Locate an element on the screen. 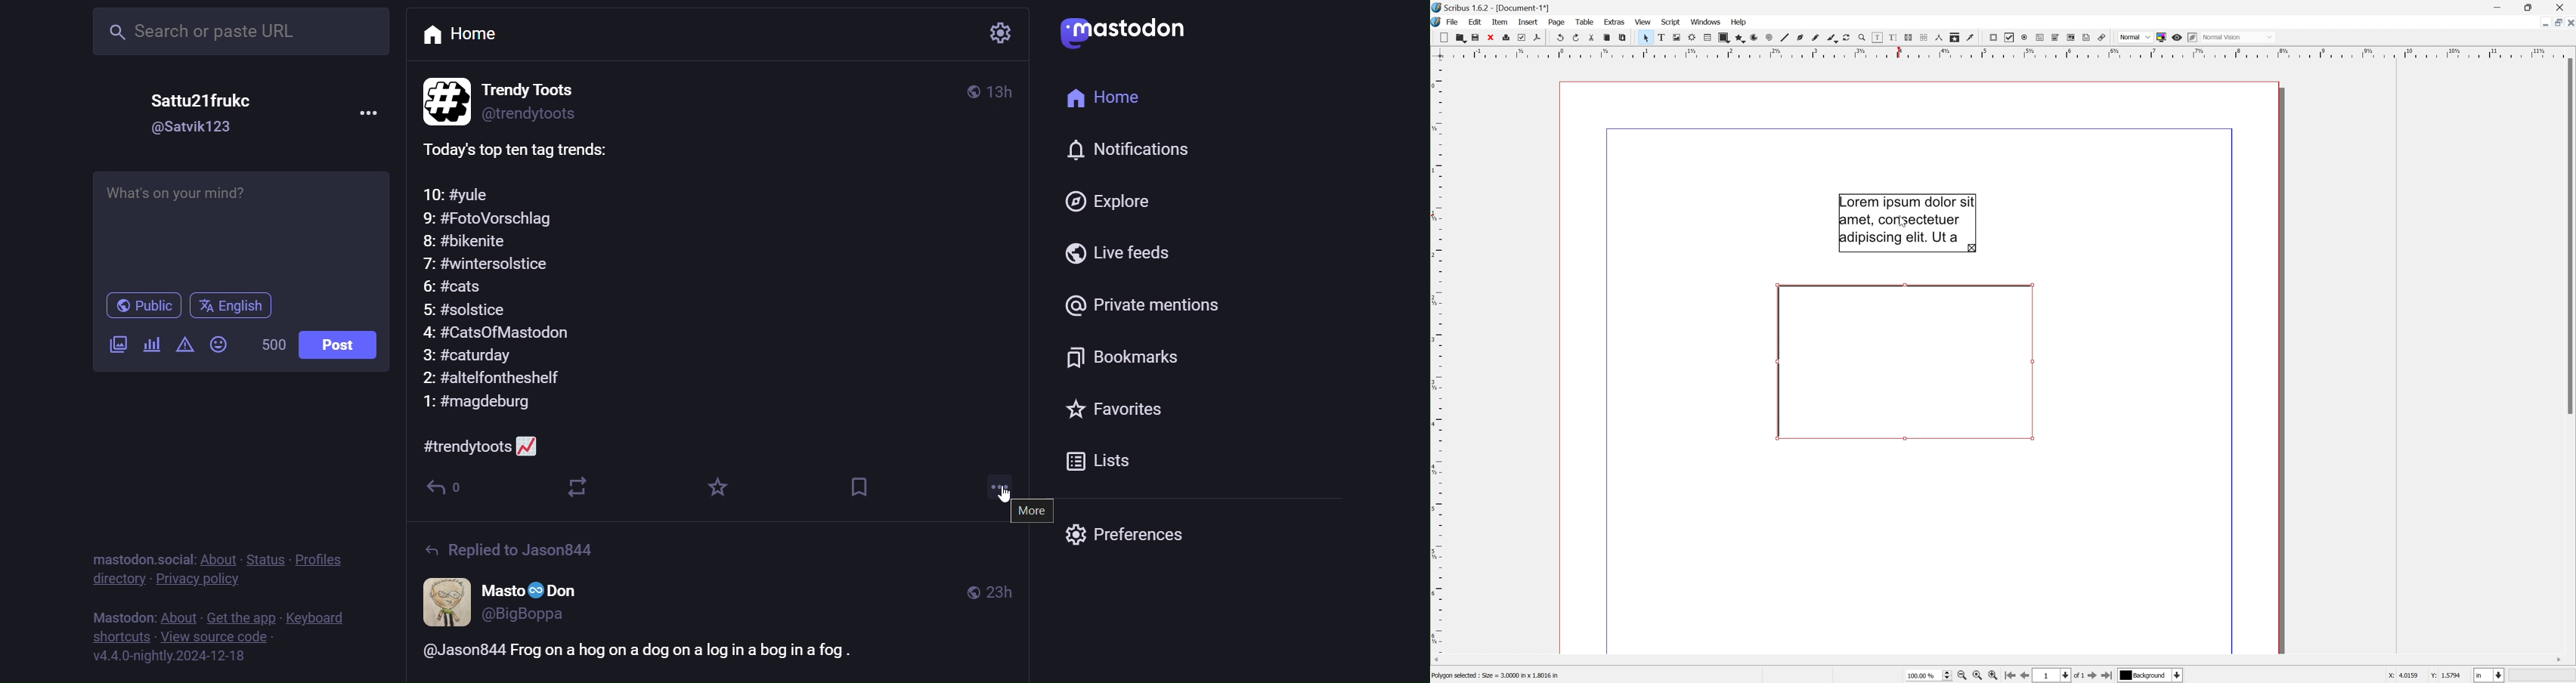 This screenshot has width=2576, height=700. New is located at coordinates (1439, 37).